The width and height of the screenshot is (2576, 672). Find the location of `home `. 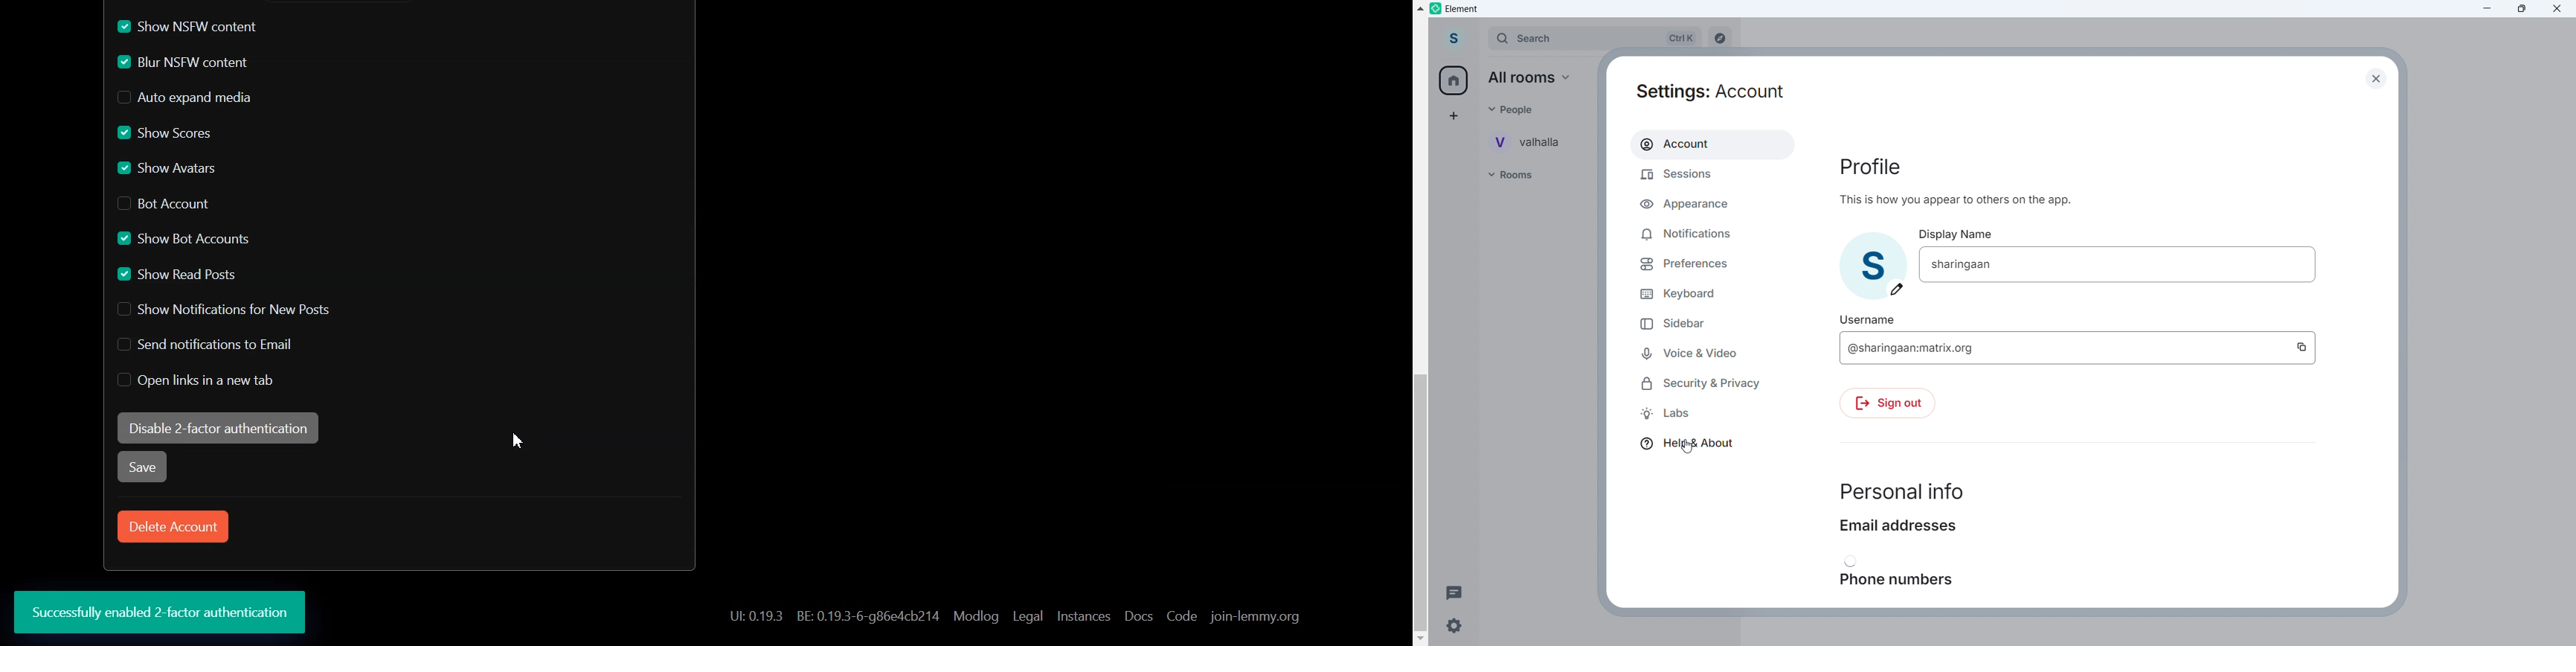

home  is located at coordinates (1455, 81).